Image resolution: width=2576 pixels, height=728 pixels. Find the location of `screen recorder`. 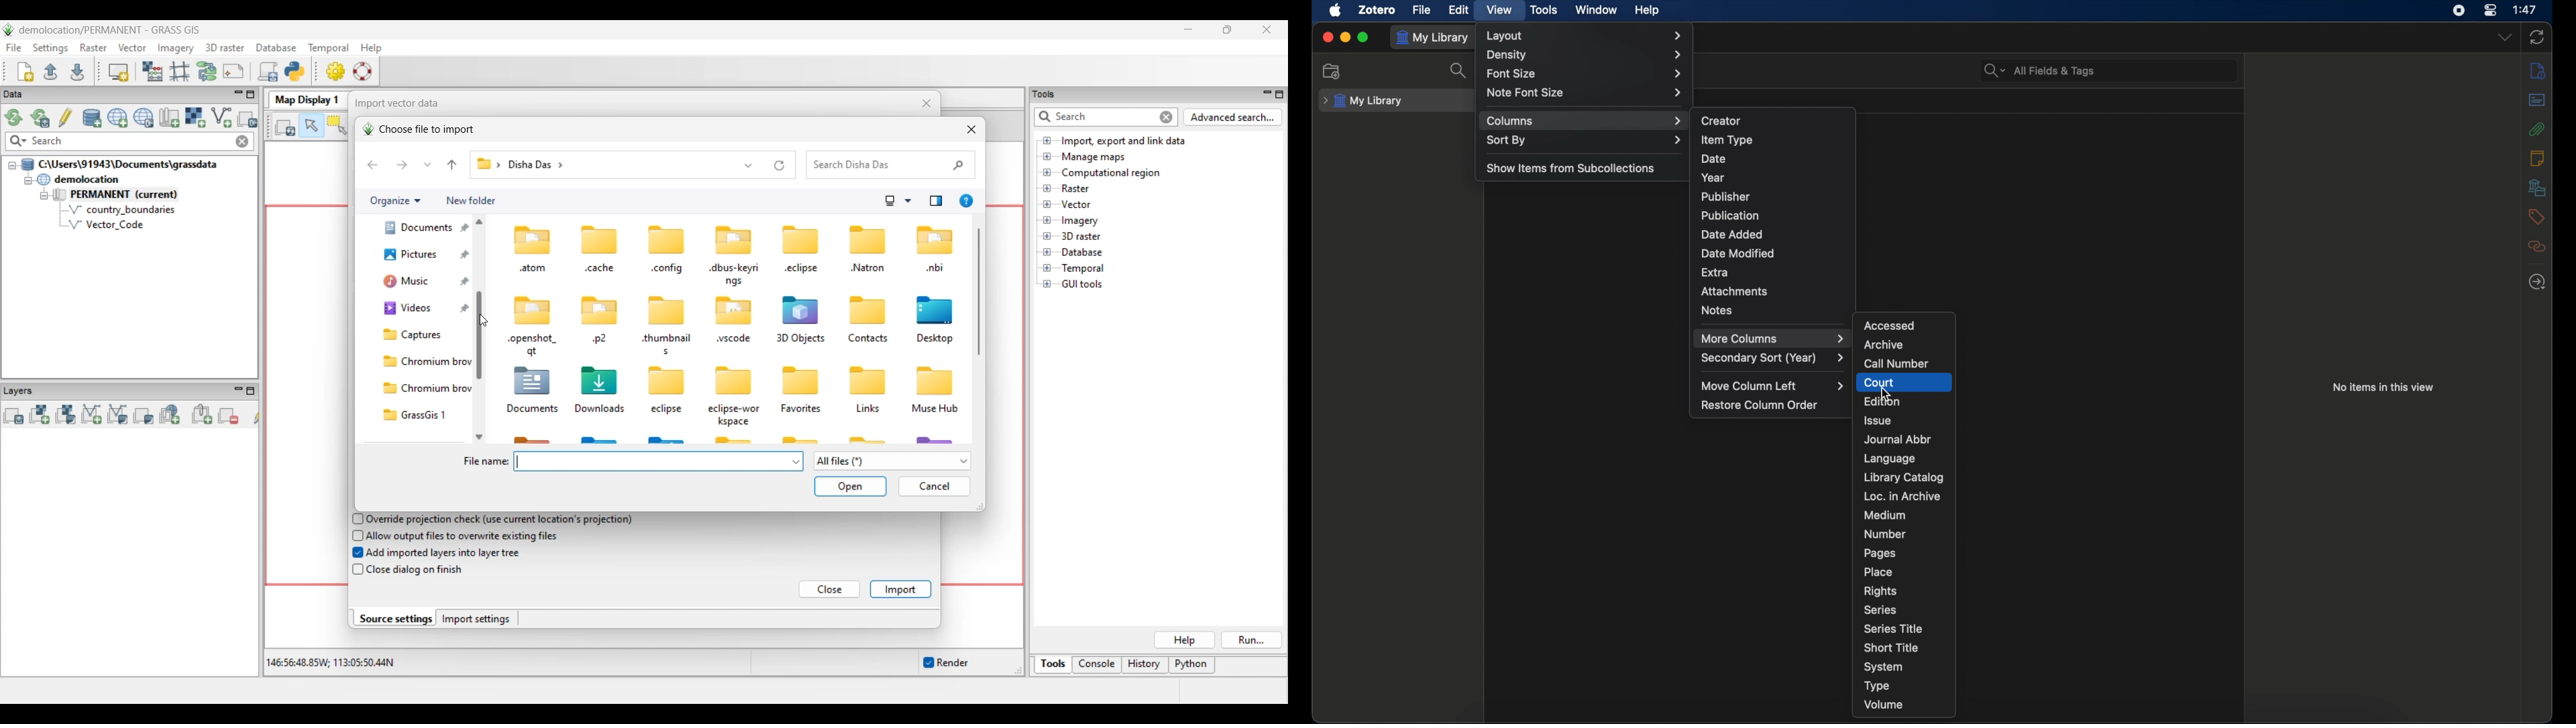

screen recorder is located at coordinates (2459, 10).